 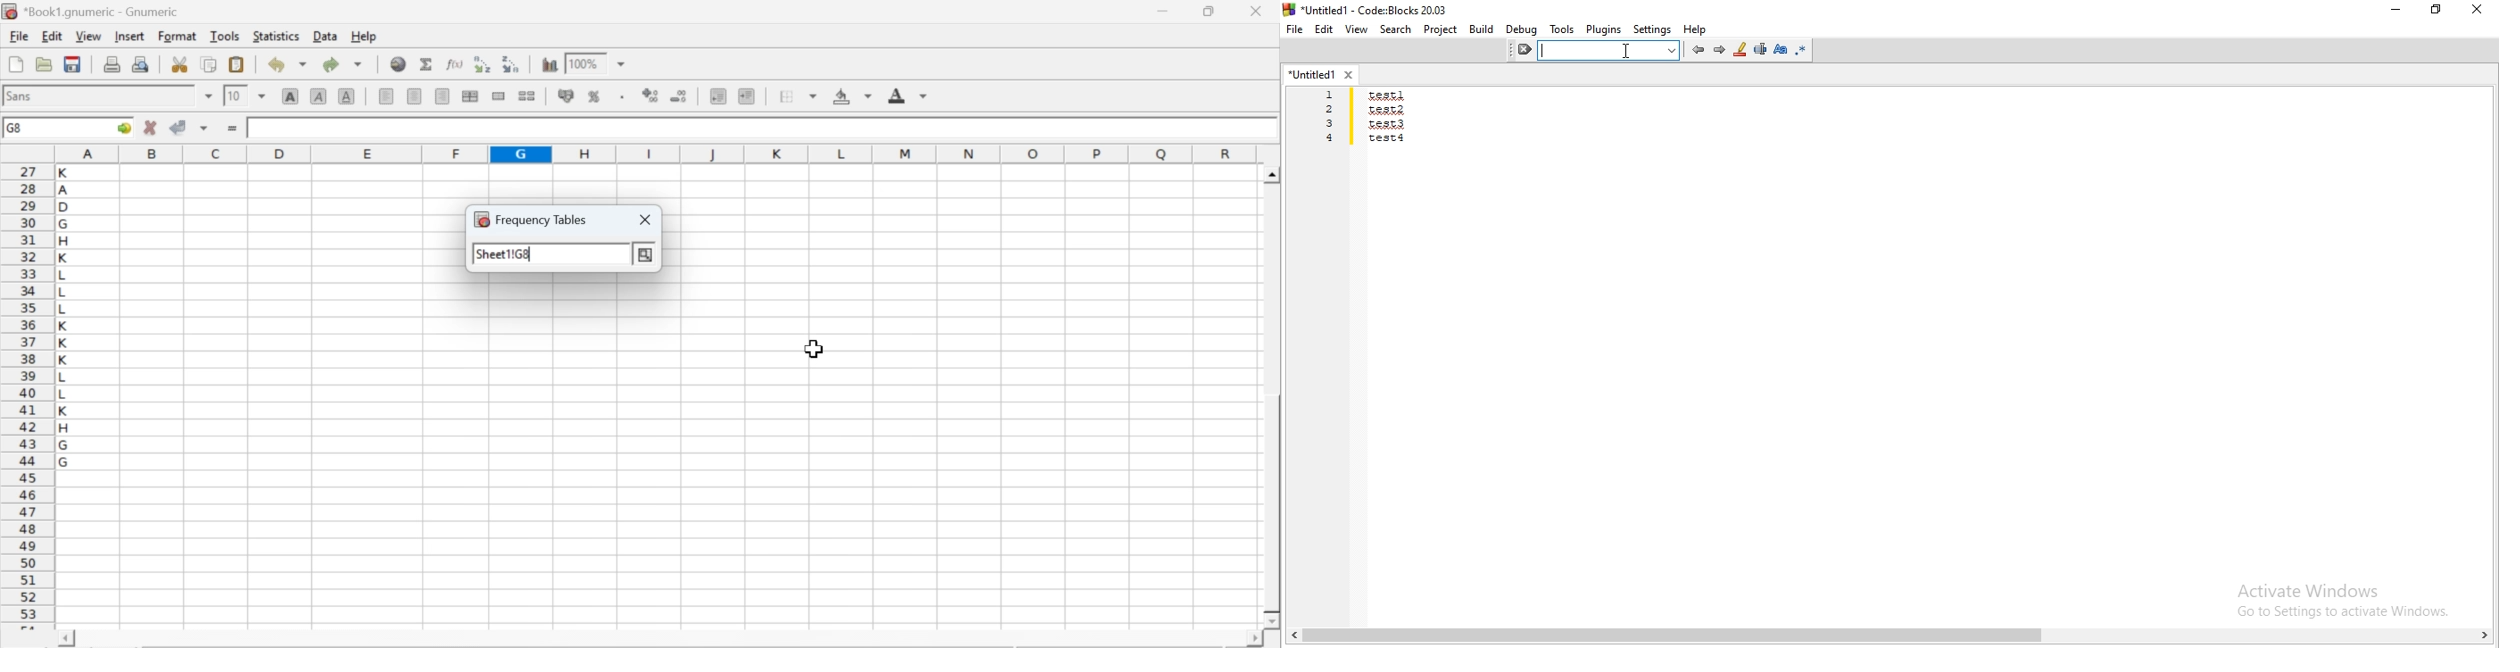 What do you see at coordinates (141, 63) in the screenshot?
I see `print preview` at bounding box center [141, 63].